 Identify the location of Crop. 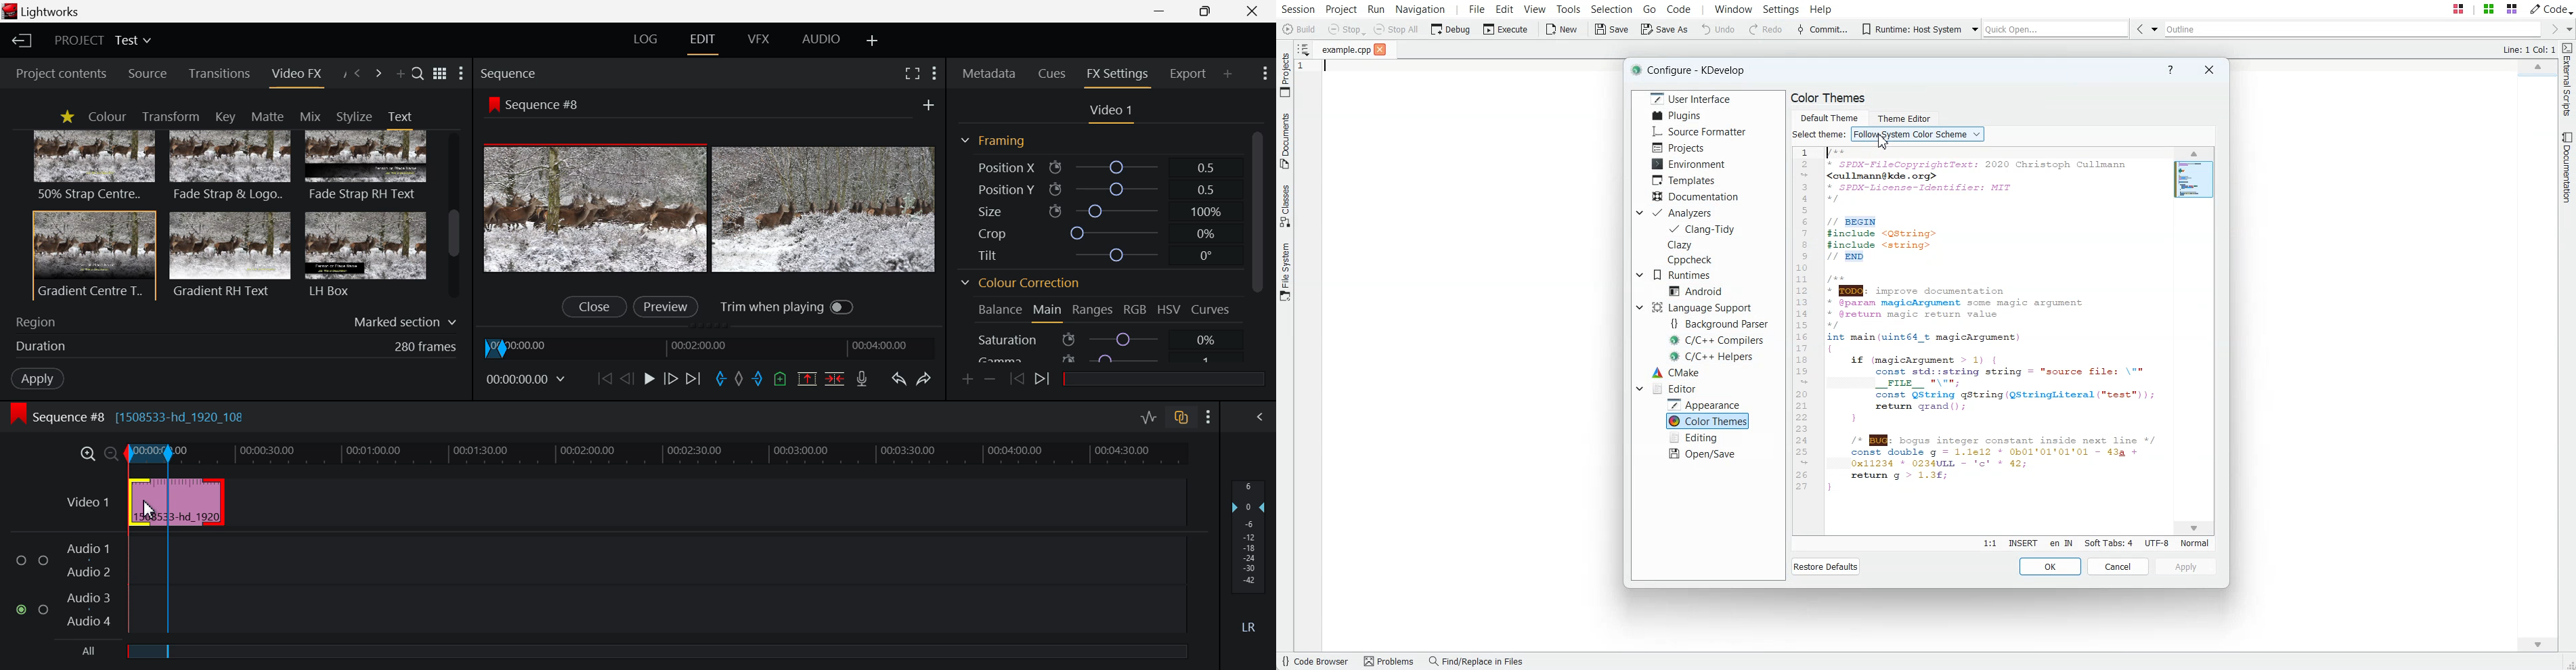
(1098, 233).